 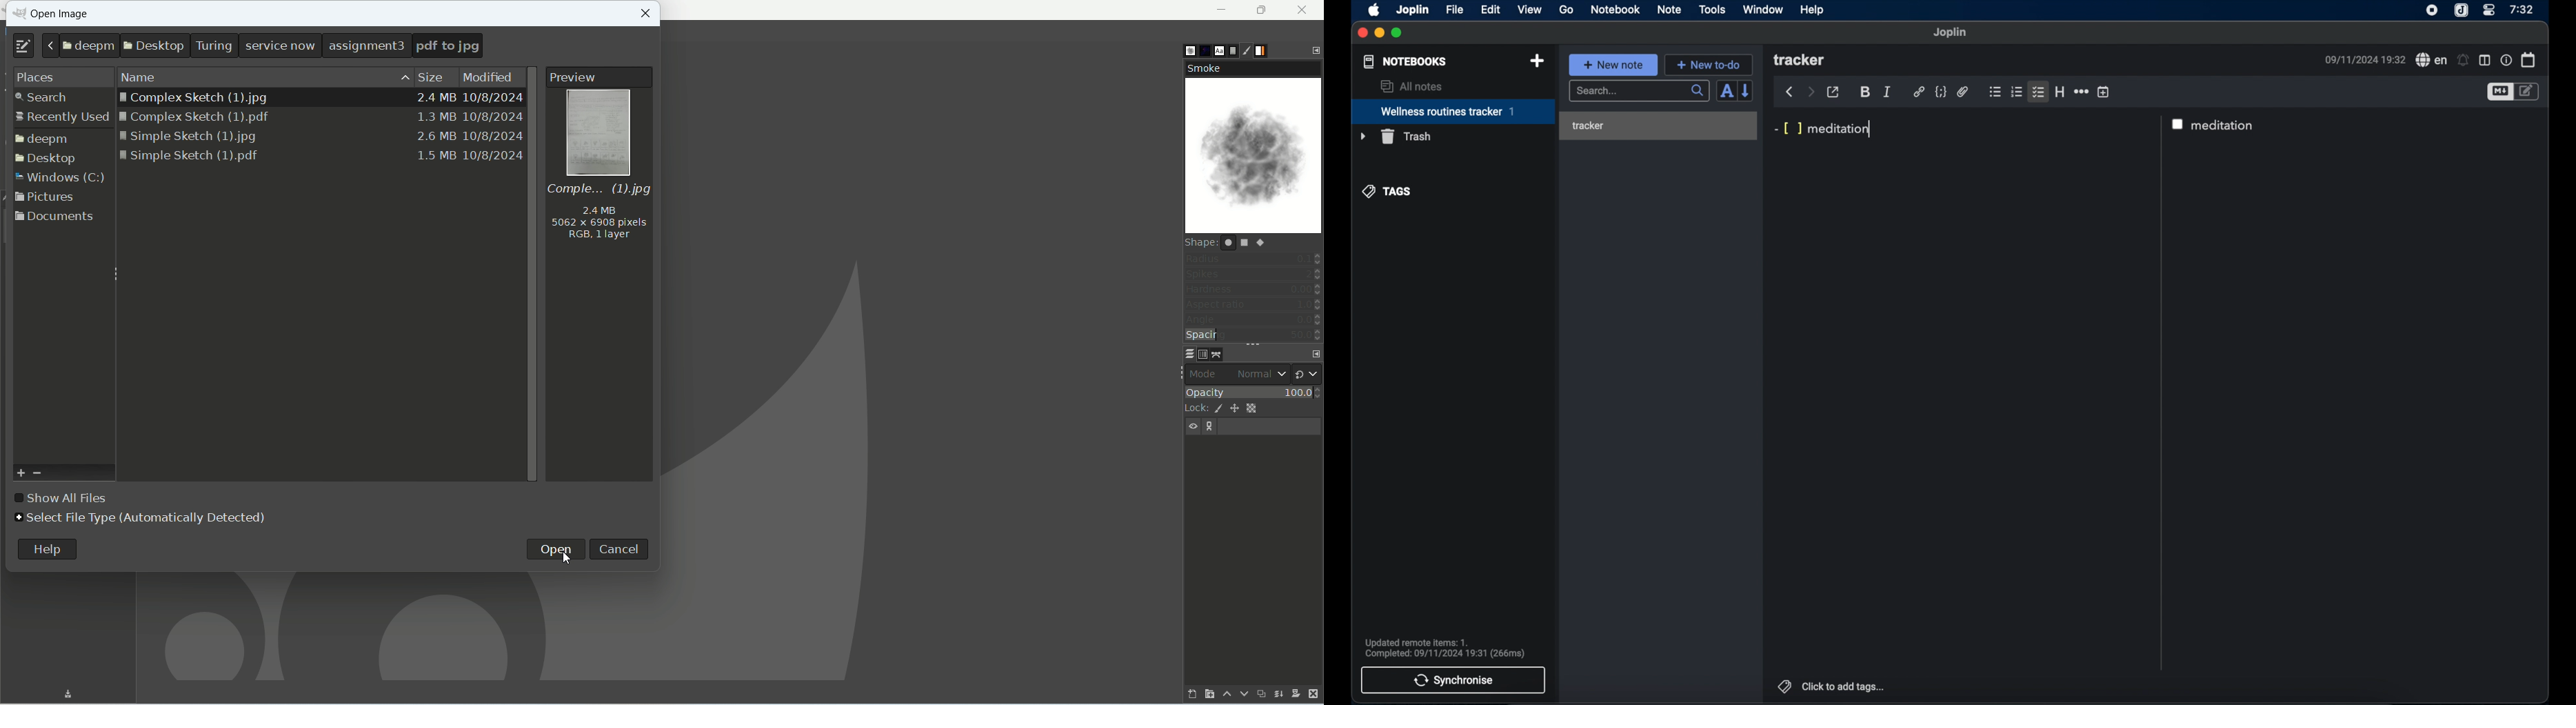 What do you see at coordinates (1398, 33) in the screenshot?
I see `maximize` at bounding box center [1398, 33].